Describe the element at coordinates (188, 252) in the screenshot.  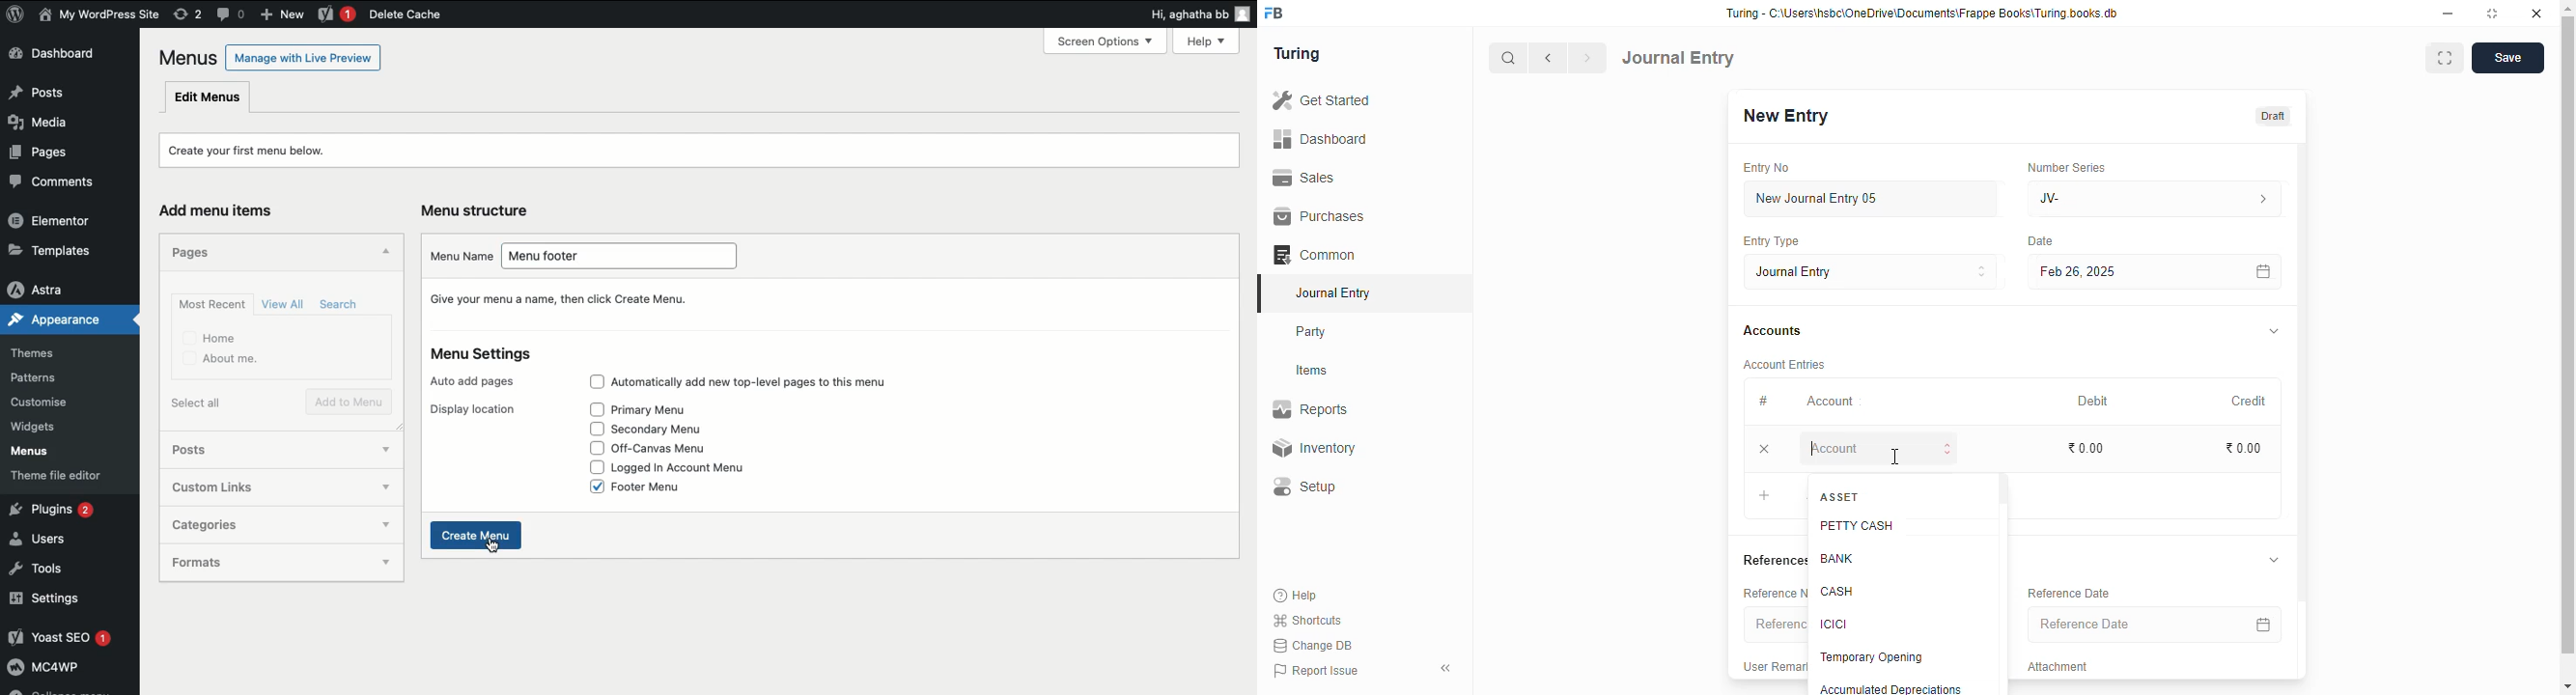
I see `Pages` at that location.